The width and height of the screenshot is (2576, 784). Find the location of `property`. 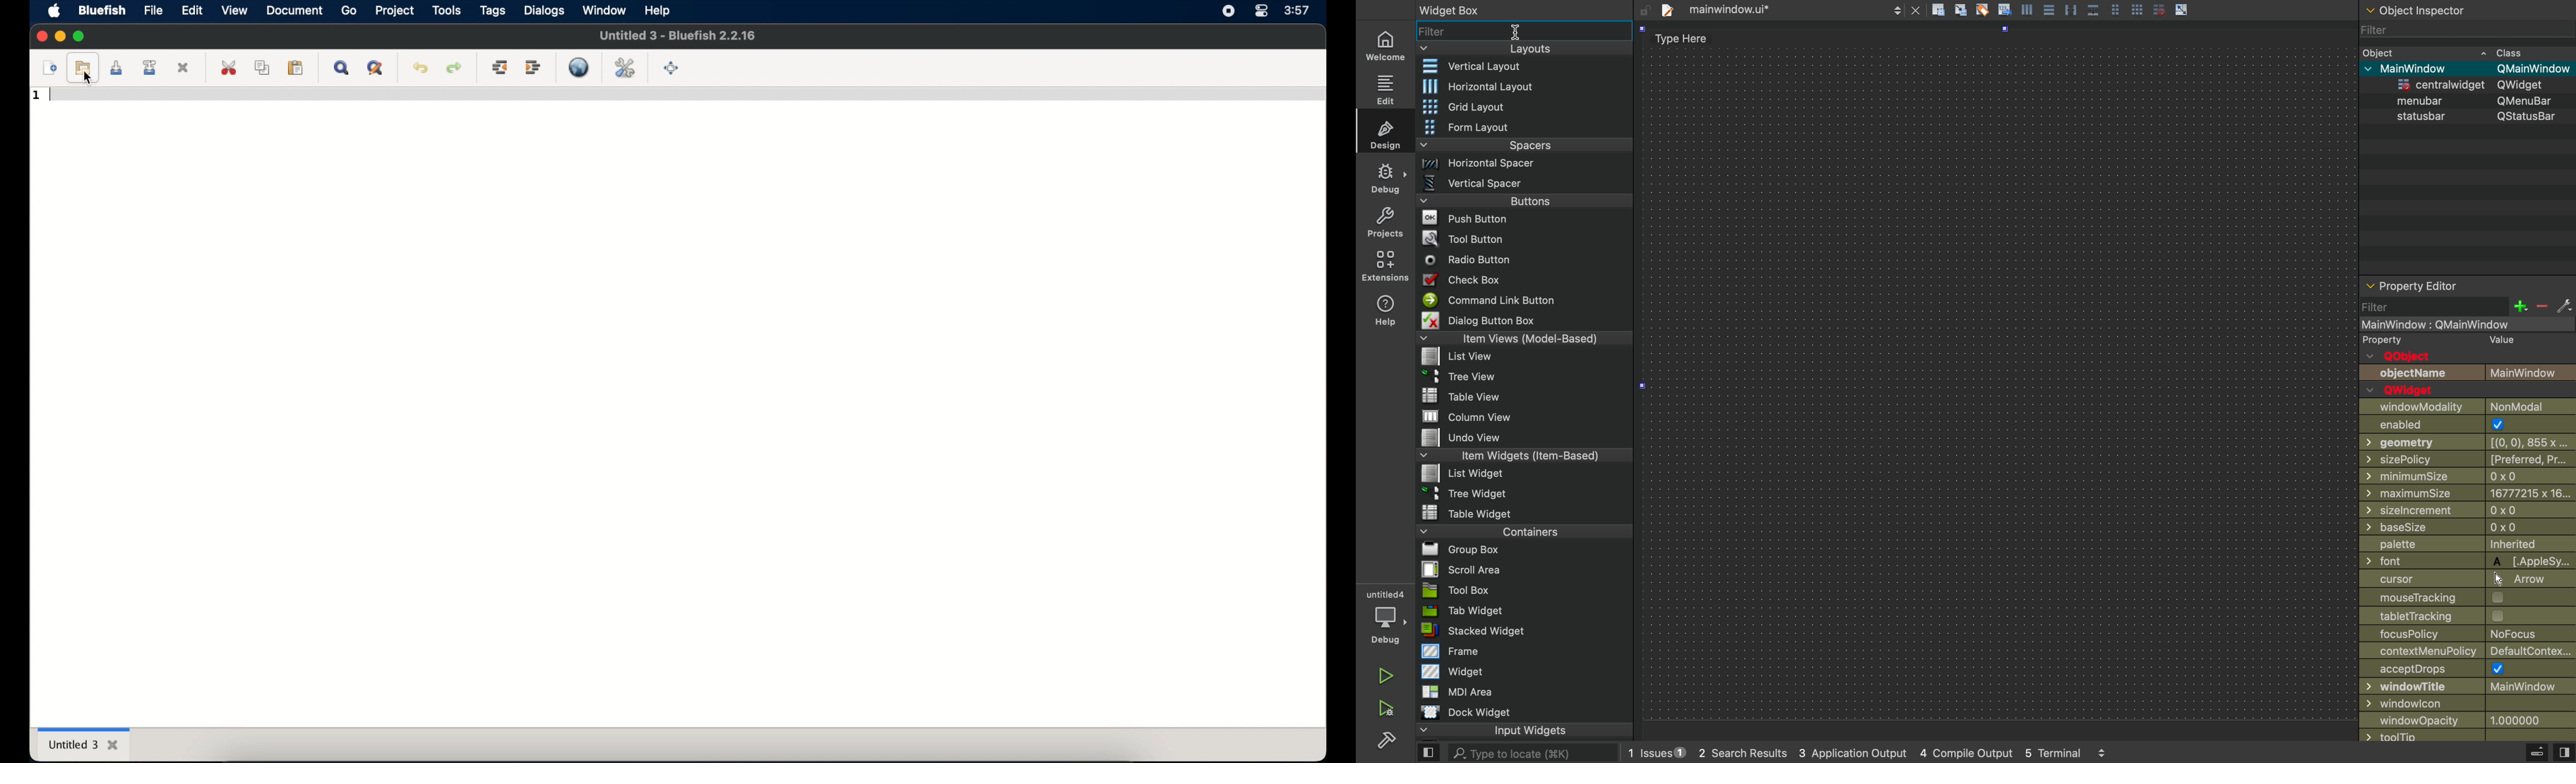

property is located at coordinates (2383, 340).